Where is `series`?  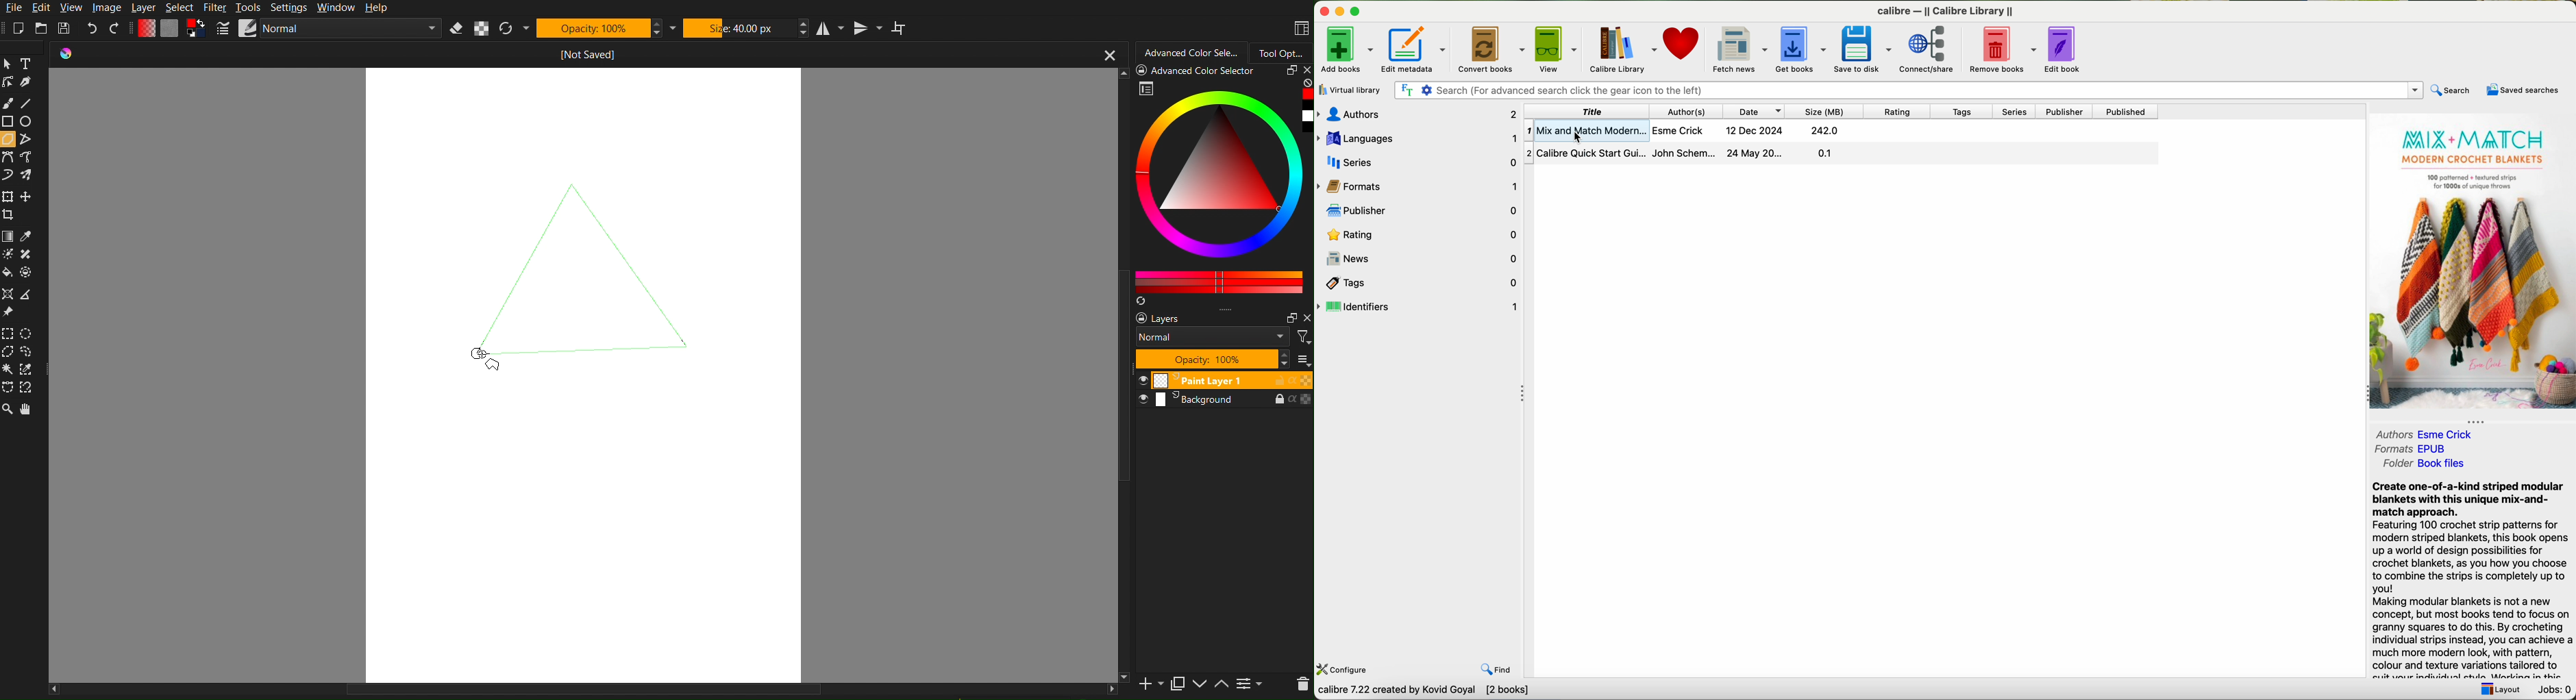 series is located at coordinates (1419, 160).